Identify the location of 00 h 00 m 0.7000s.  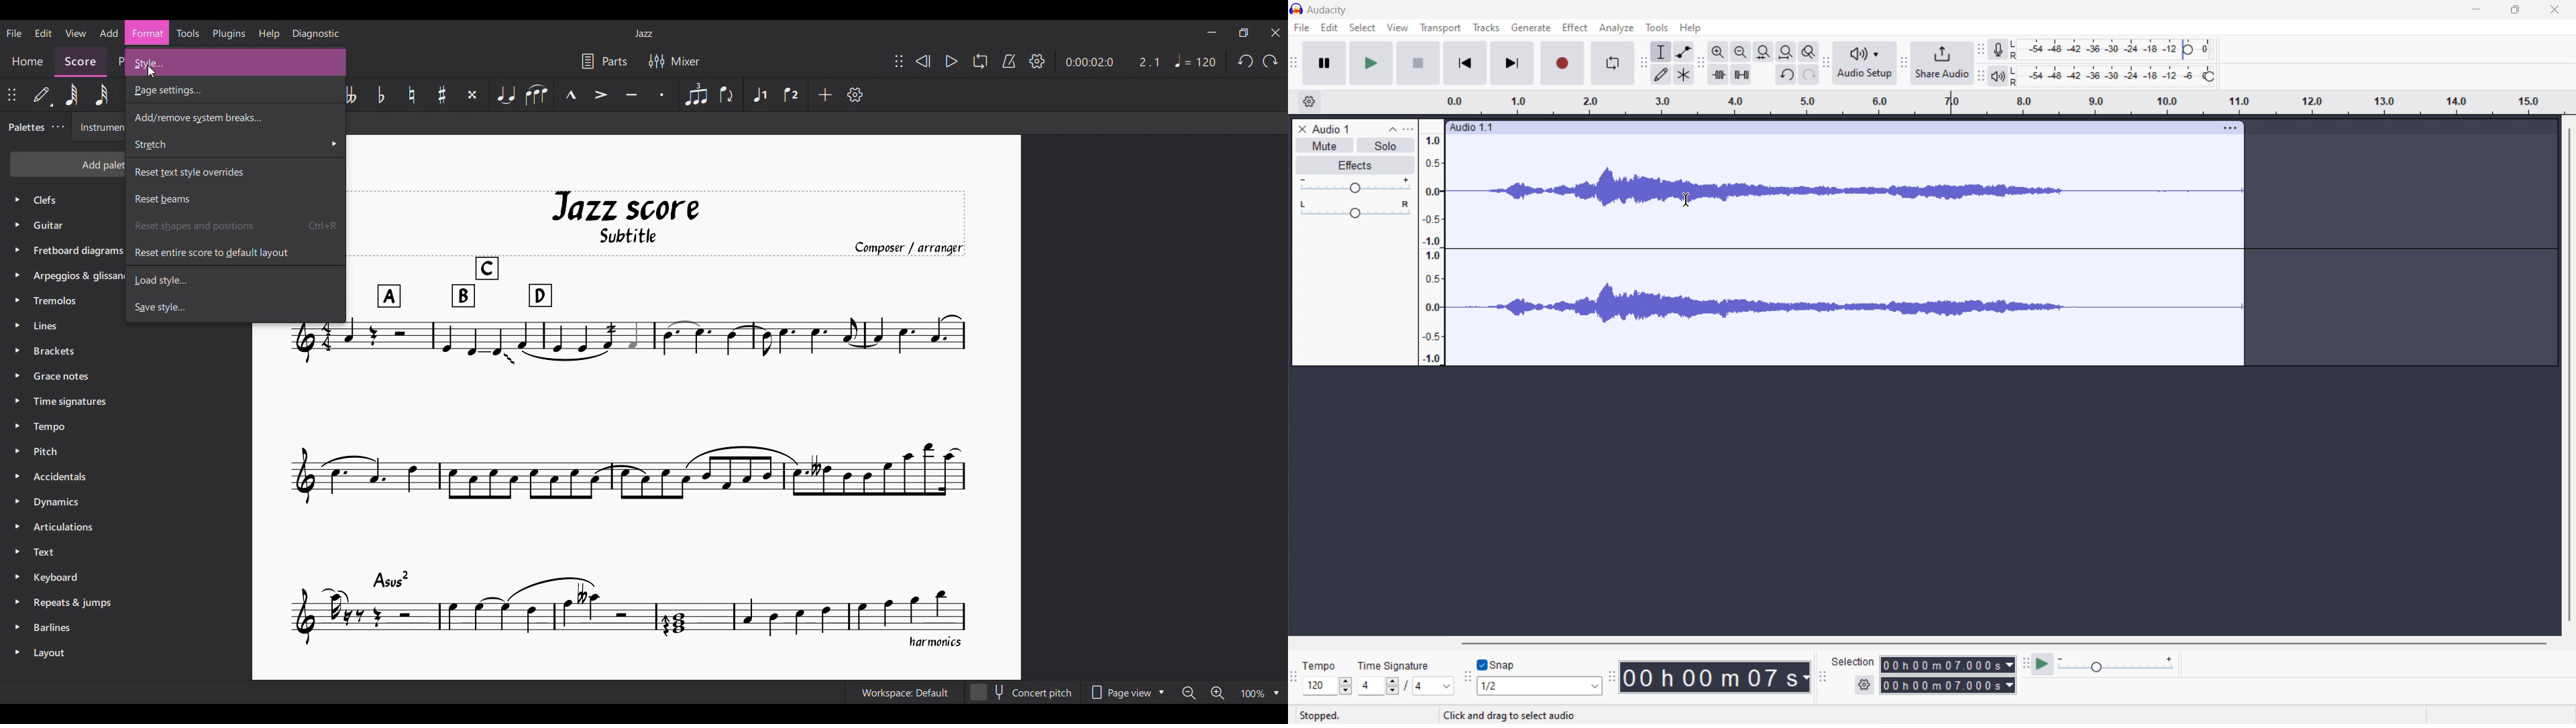
(1944, 666).